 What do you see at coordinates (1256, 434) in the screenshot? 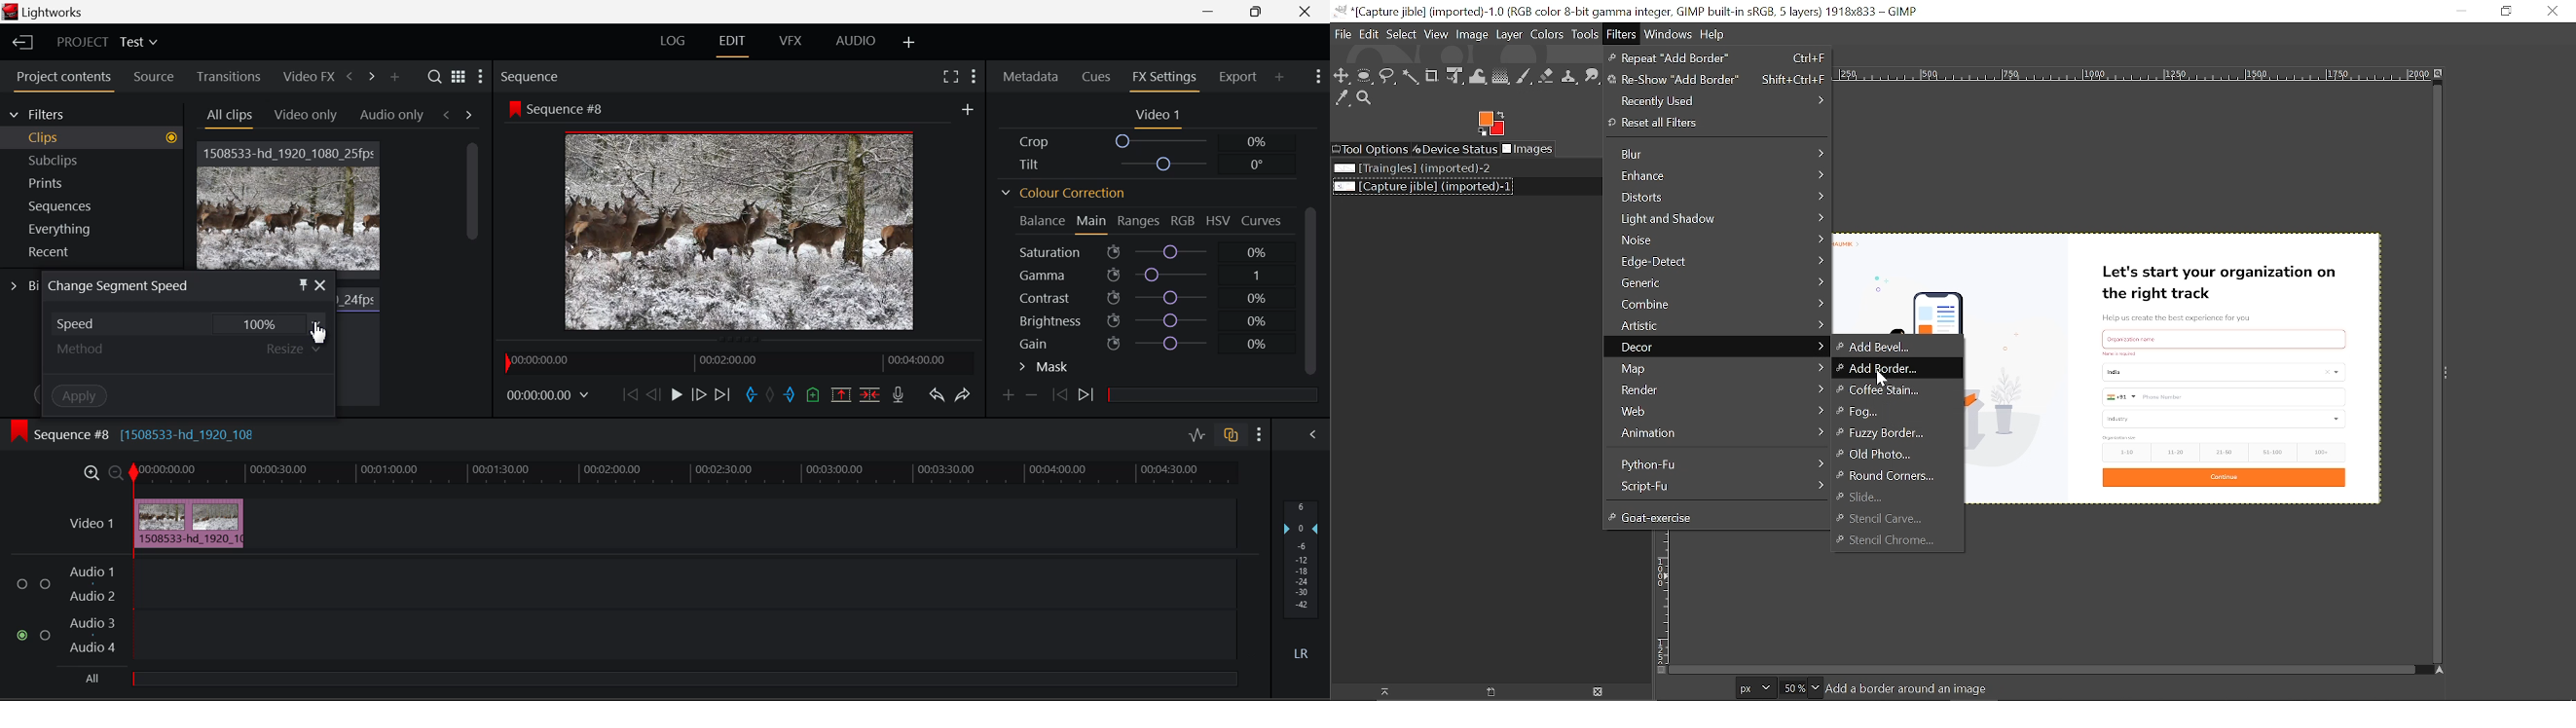
I see `Show Settings` at bounding box center [1256, 434].